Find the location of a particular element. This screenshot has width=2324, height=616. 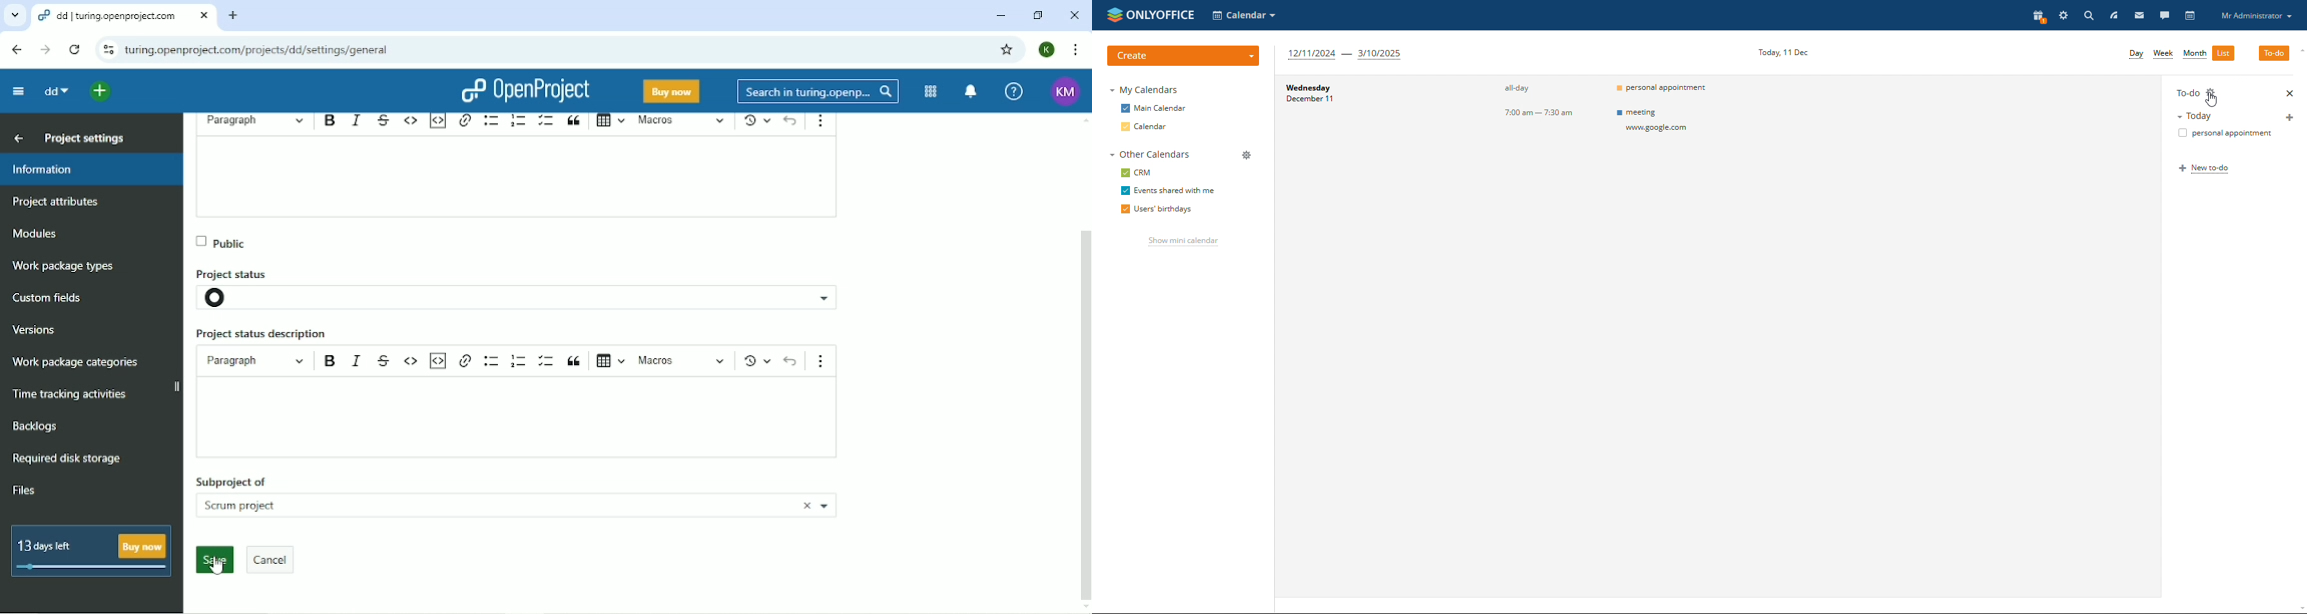

text box is located at coordinates (523, 176).